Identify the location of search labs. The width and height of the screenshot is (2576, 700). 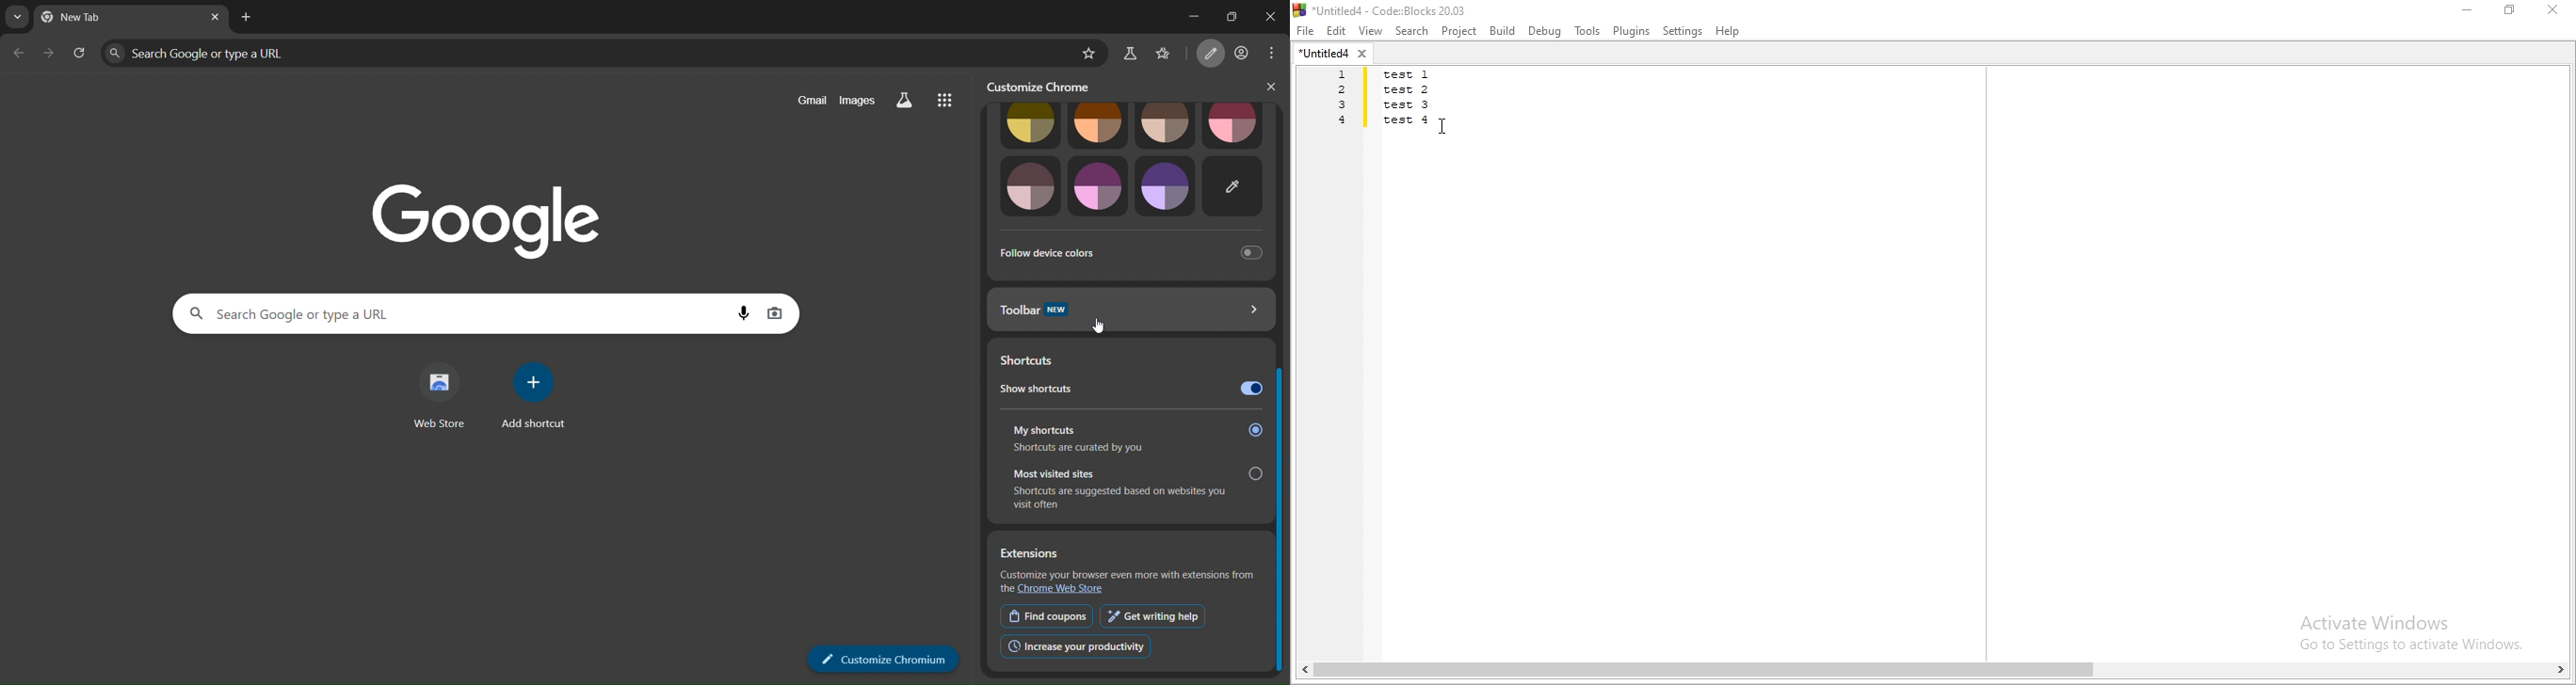
(911, 101).